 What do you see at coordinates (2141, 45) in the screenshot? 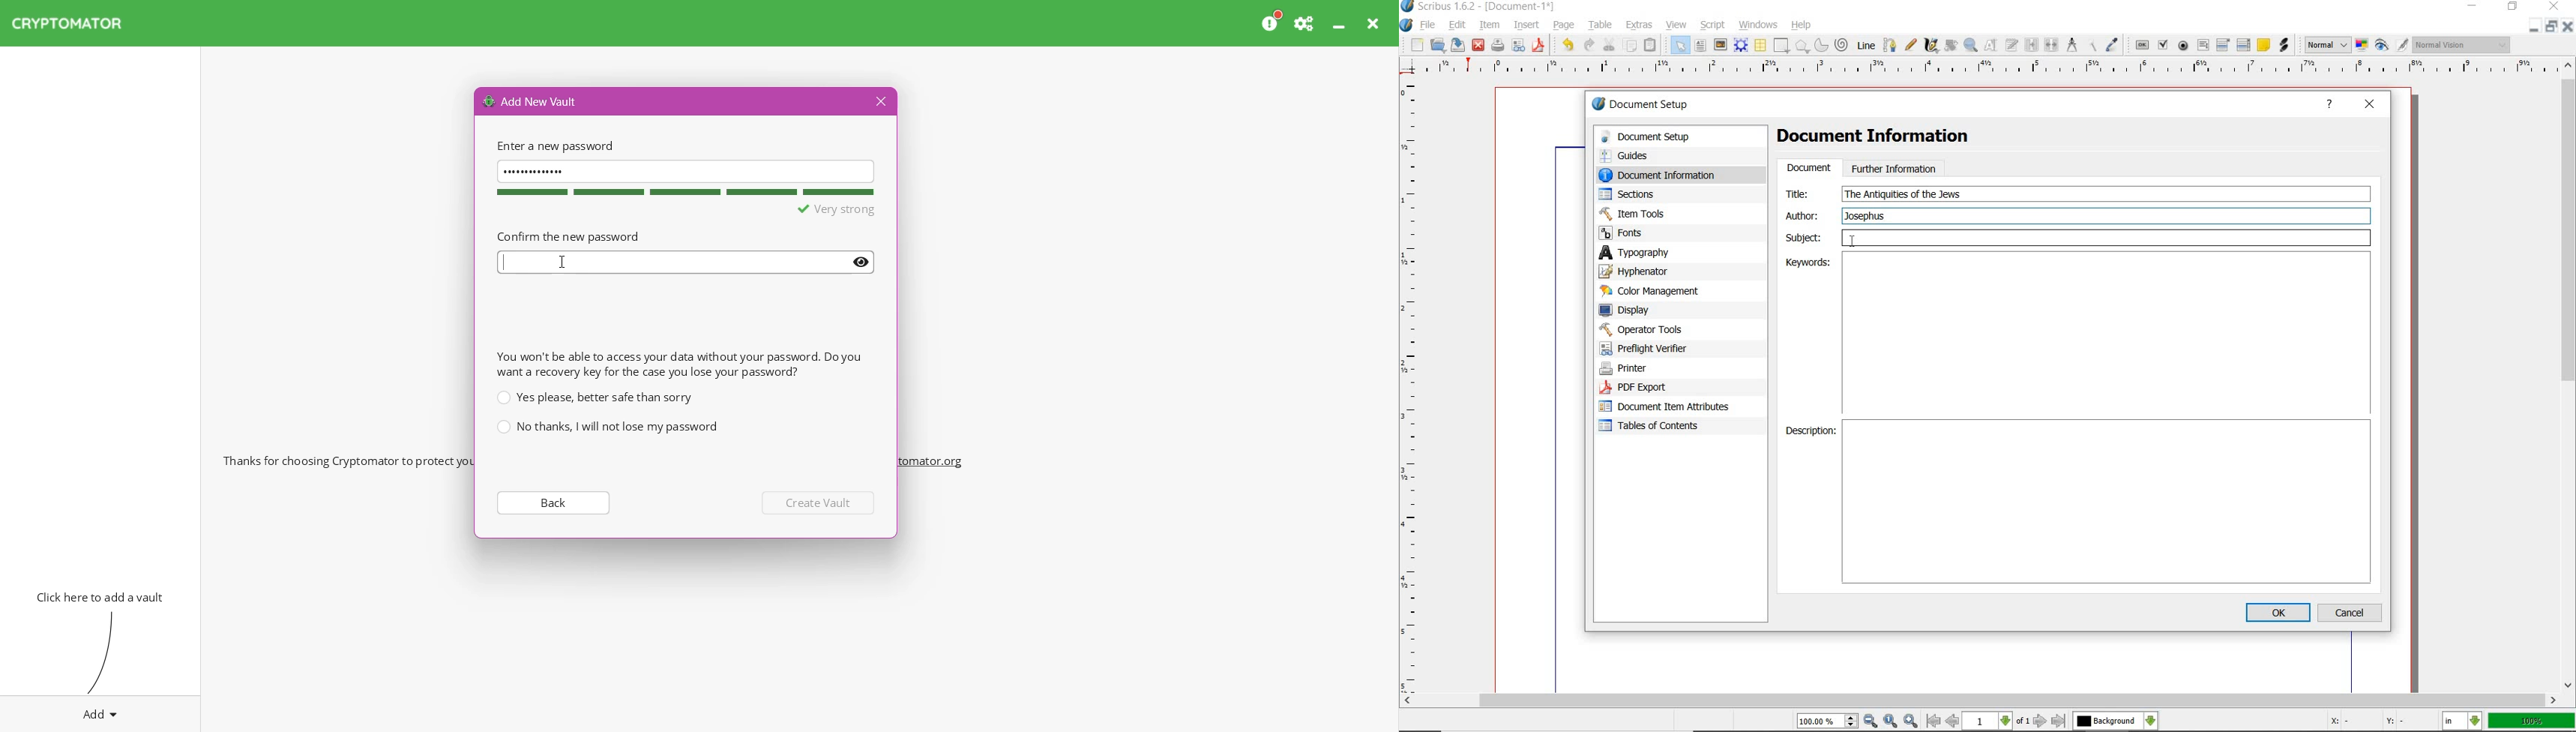
I see `pdf push button` at bounding box center [2141, 45].